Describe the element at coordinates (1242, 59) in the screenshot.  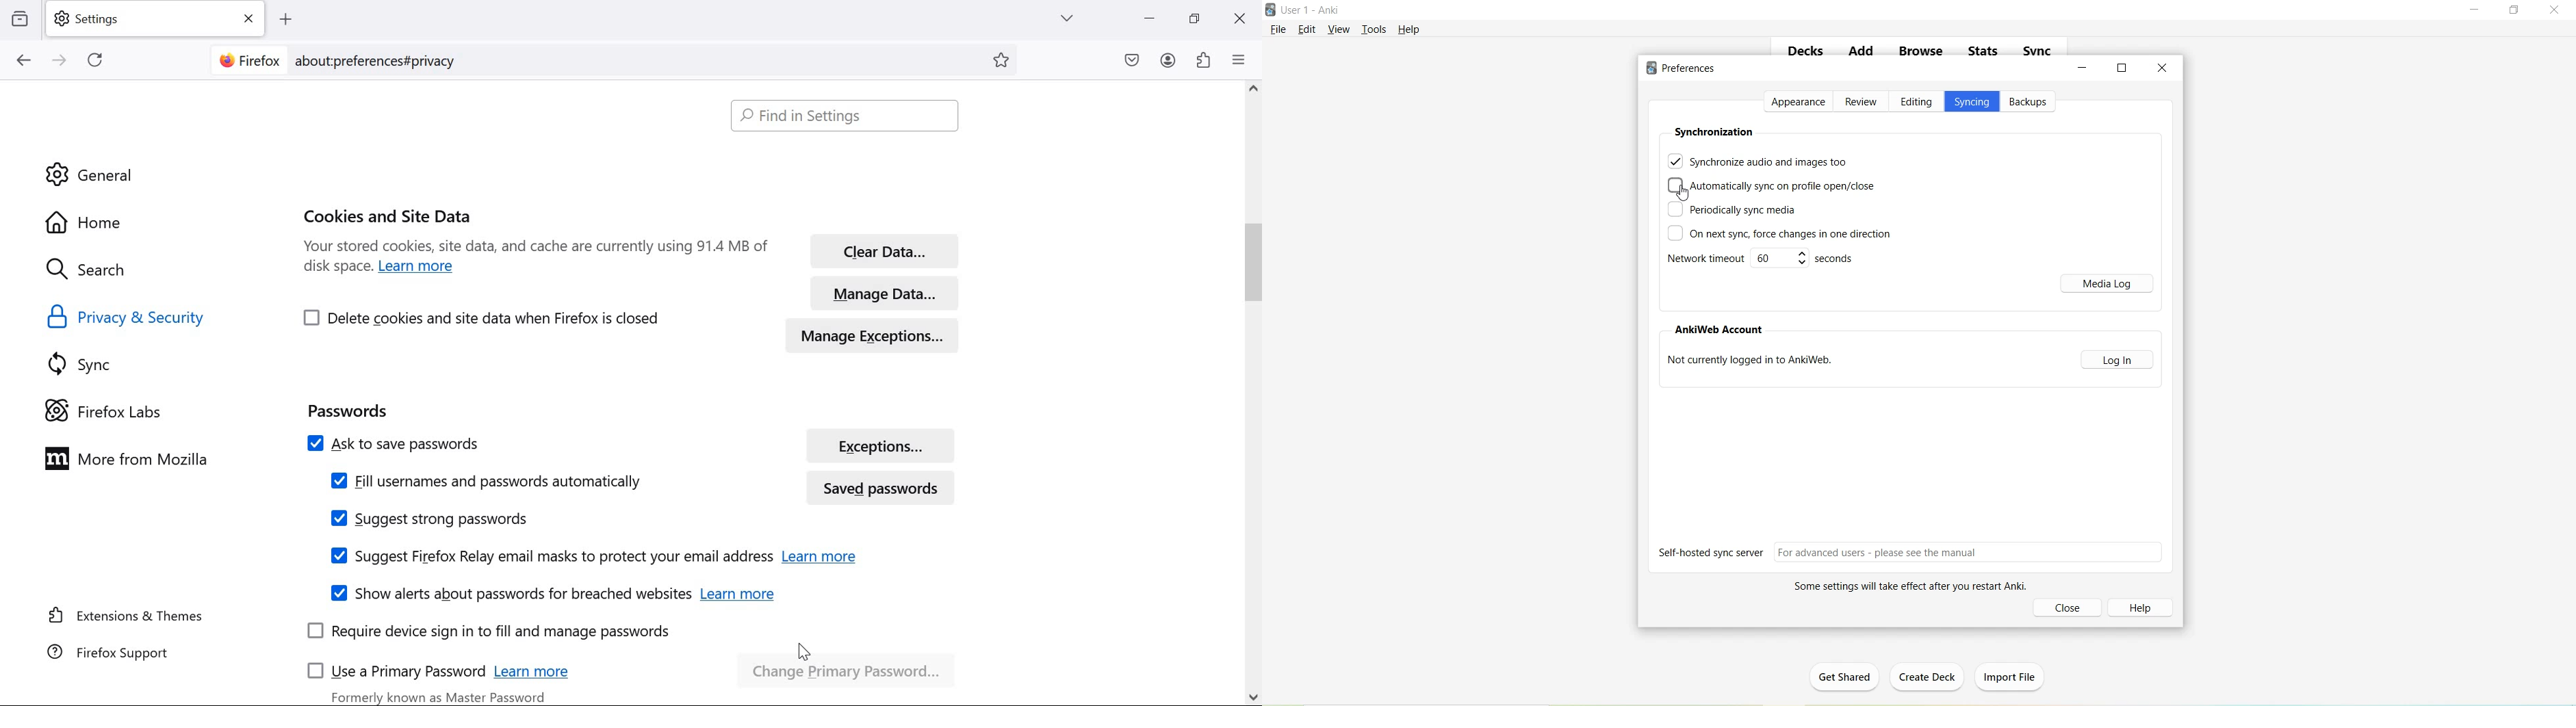
I see `open application menu` at that location.